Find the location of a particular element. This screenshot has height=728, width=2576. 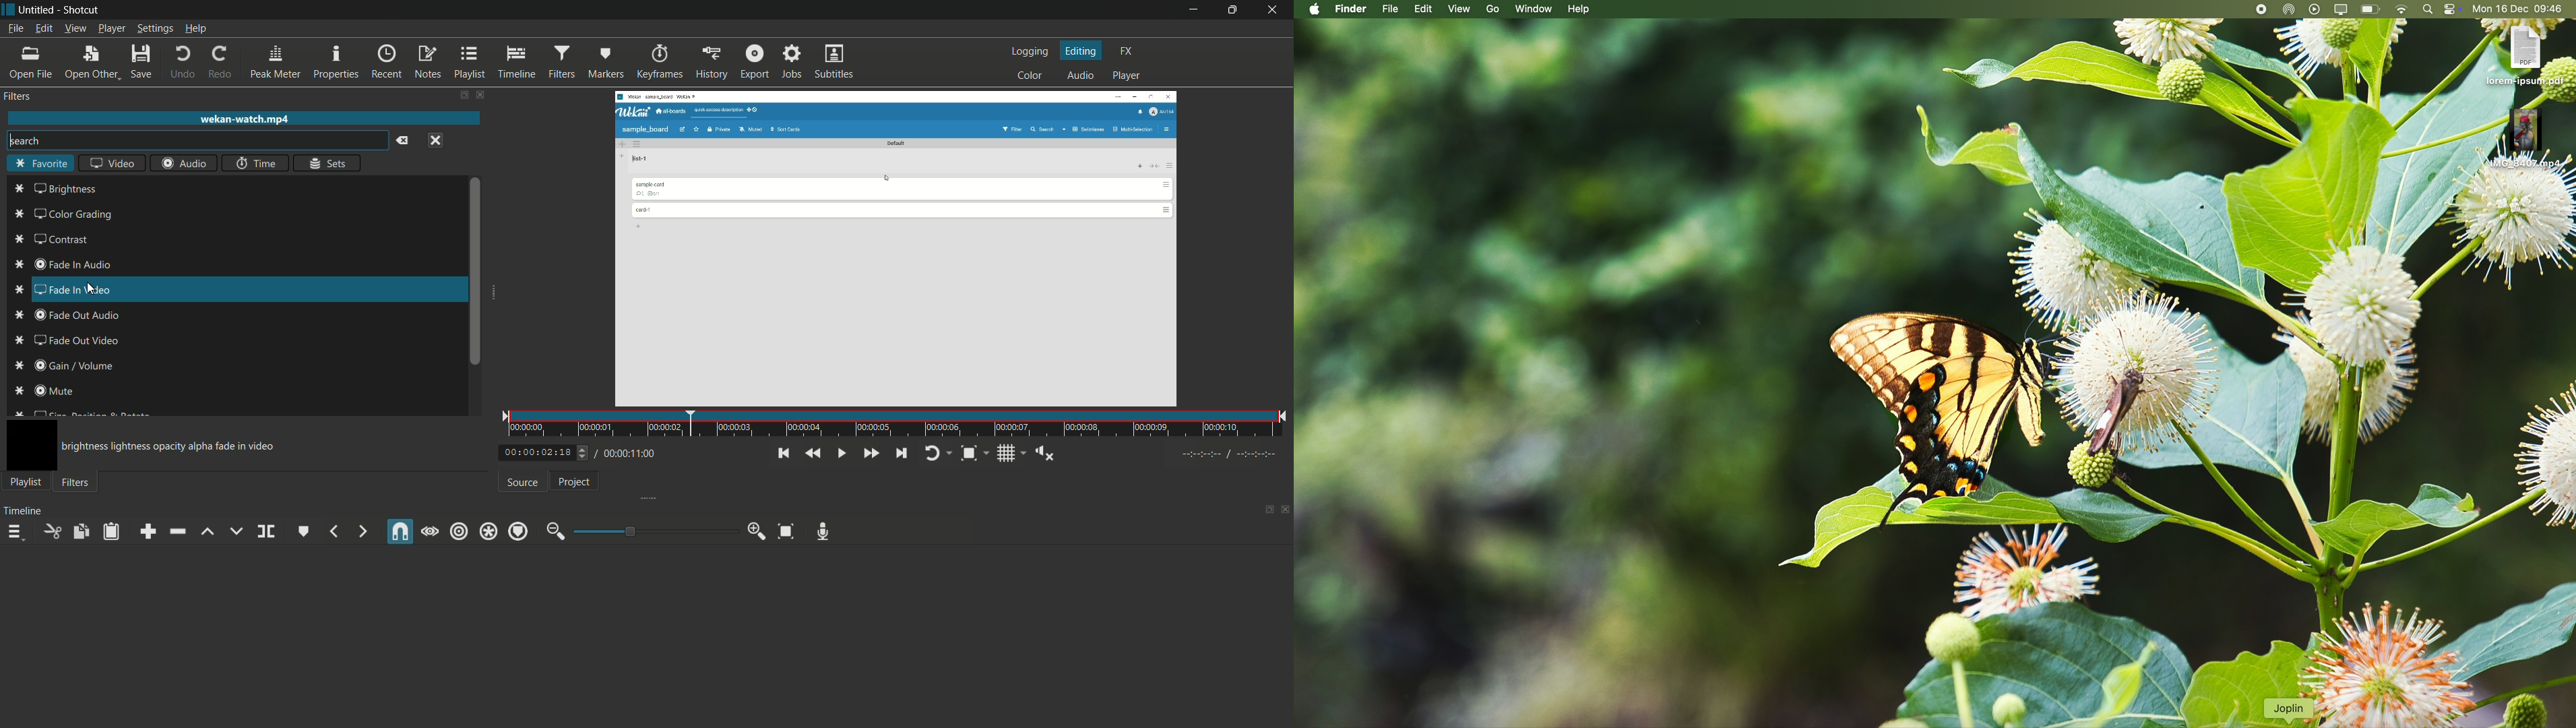

Mon 16 Dec 09:45 is located at coordinates (2520, 10).